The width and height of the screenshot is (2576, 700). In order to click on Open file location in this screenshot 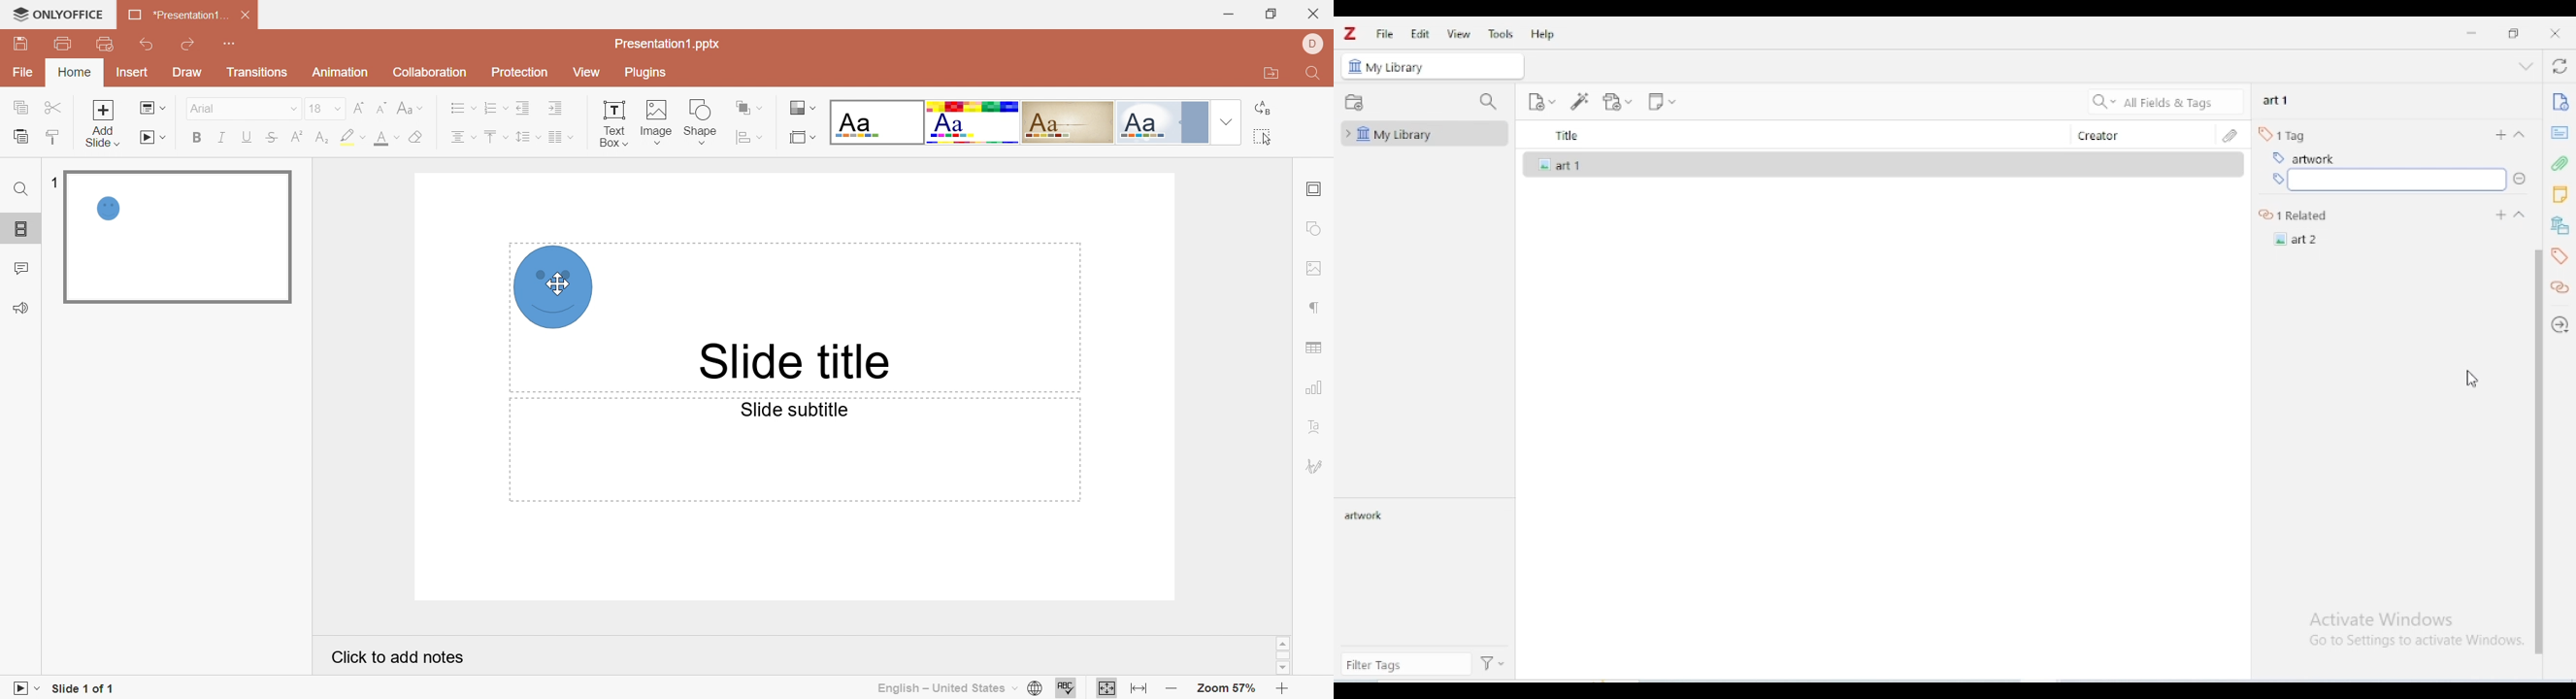, I will do `click(1268, 75)`.